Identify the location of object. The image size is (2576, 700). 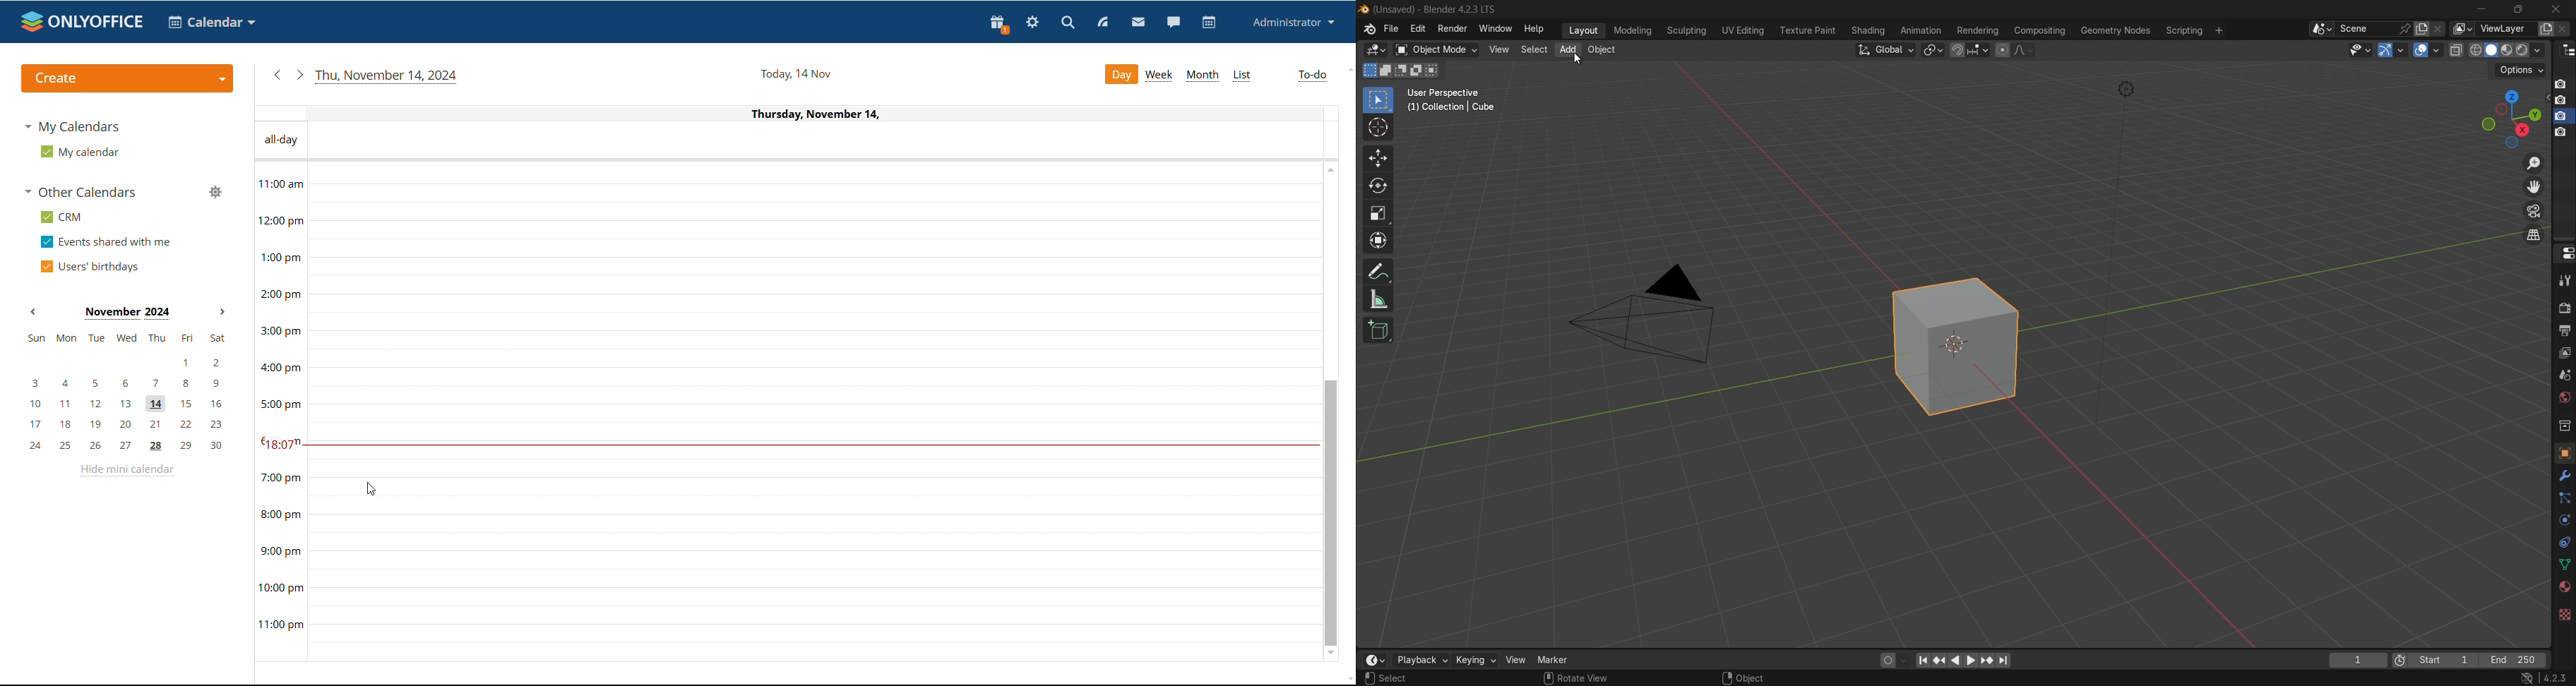
(1601, 50).